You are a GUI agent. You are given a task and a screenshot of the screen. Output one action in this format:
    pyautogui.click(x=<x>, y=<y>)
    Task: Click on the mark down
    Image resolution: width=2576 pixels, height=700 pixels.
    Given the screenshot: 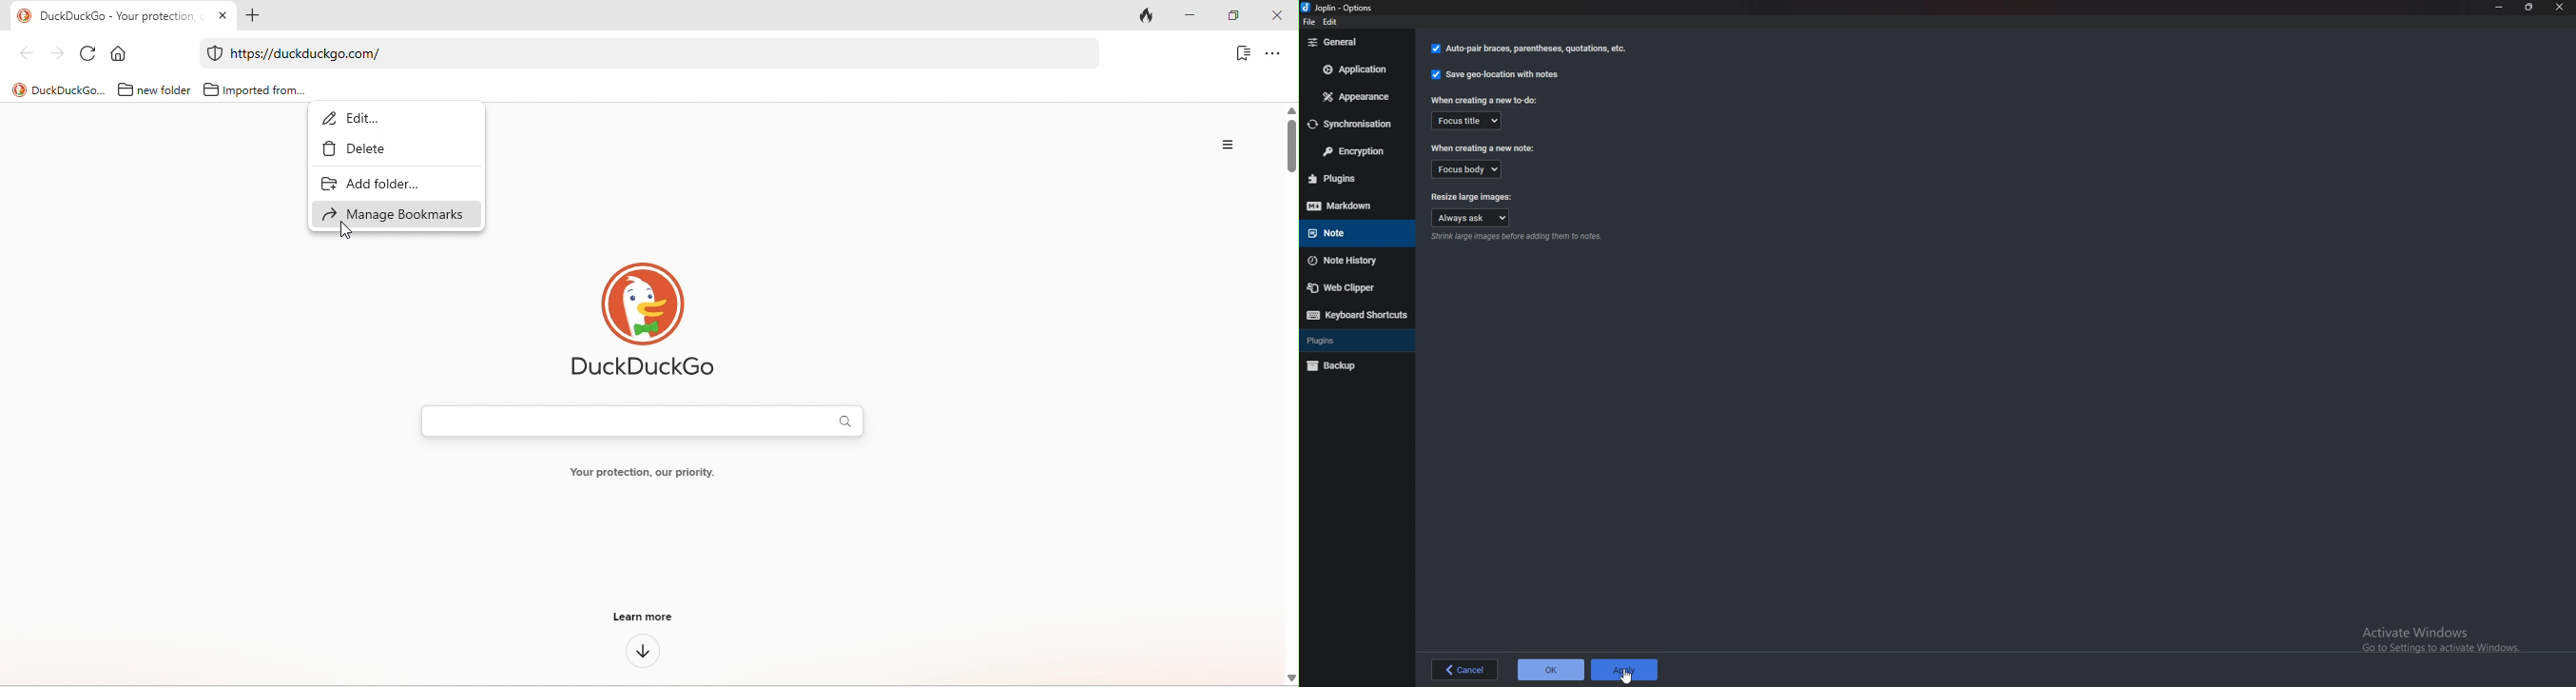 What is the action you would take?
    pyautogui.click(x=1347, y=206)
    